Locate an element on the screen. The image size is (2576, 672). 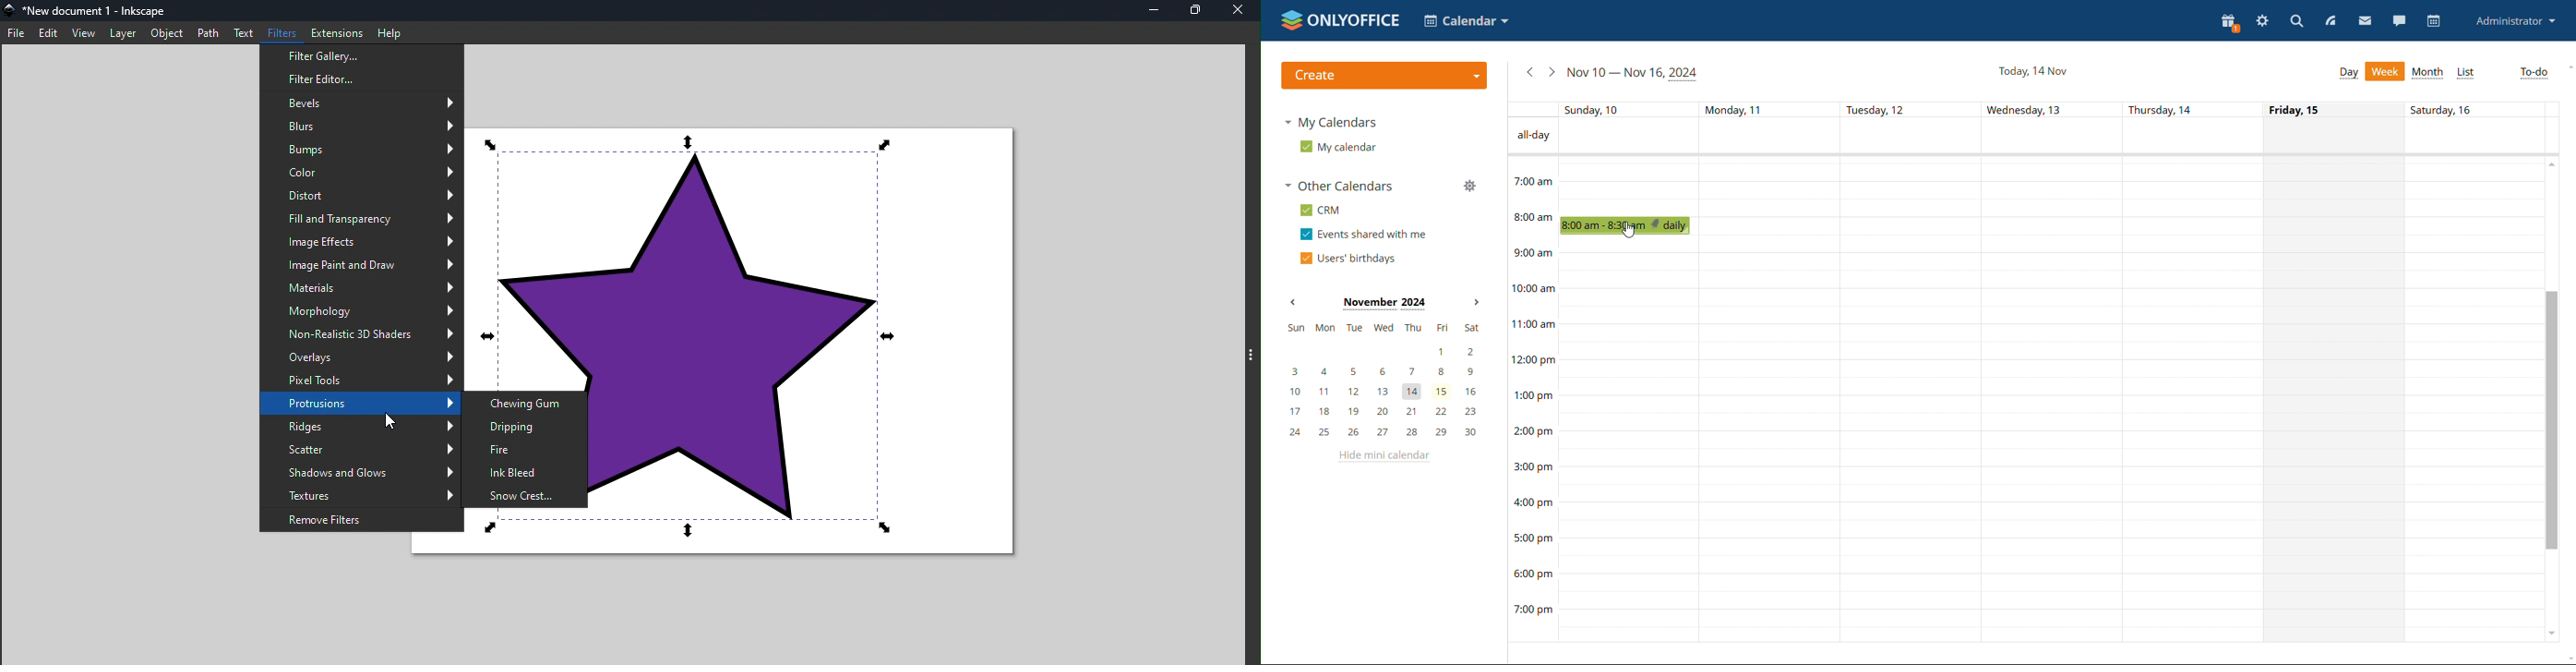
select application is located at coordinates (1466, 21).